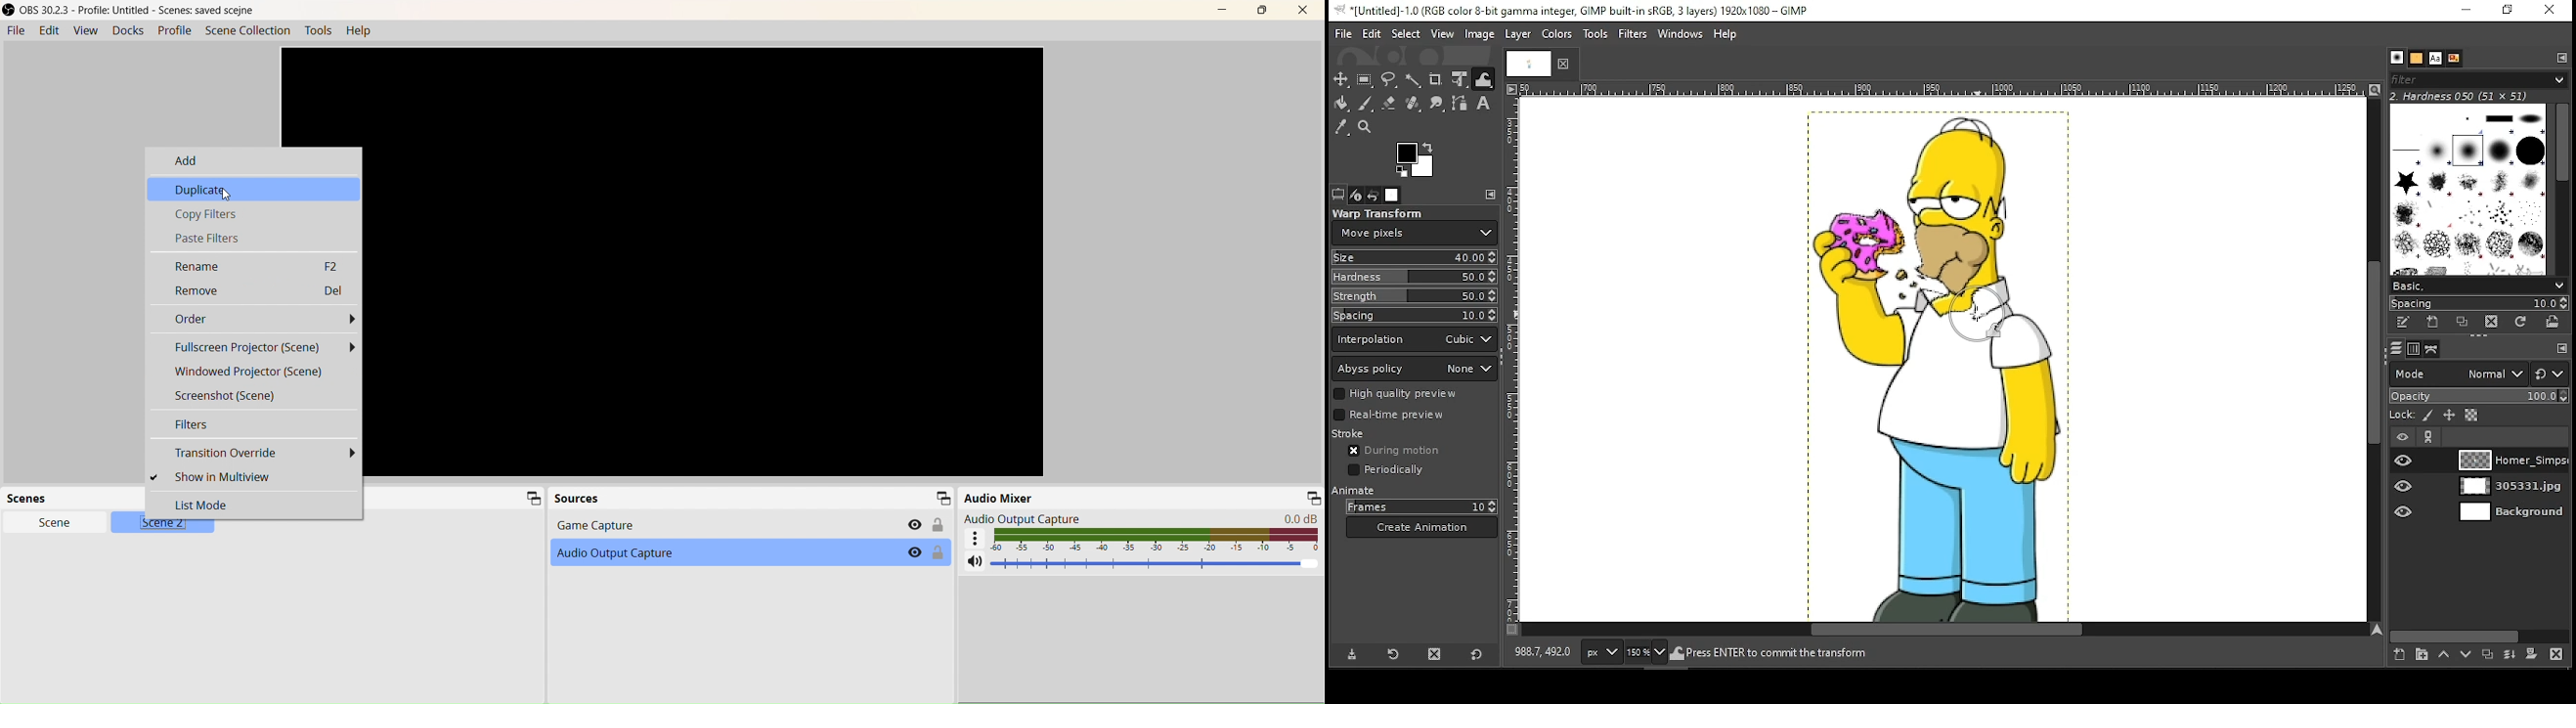  I want to click on Docks, so click(128, 30).